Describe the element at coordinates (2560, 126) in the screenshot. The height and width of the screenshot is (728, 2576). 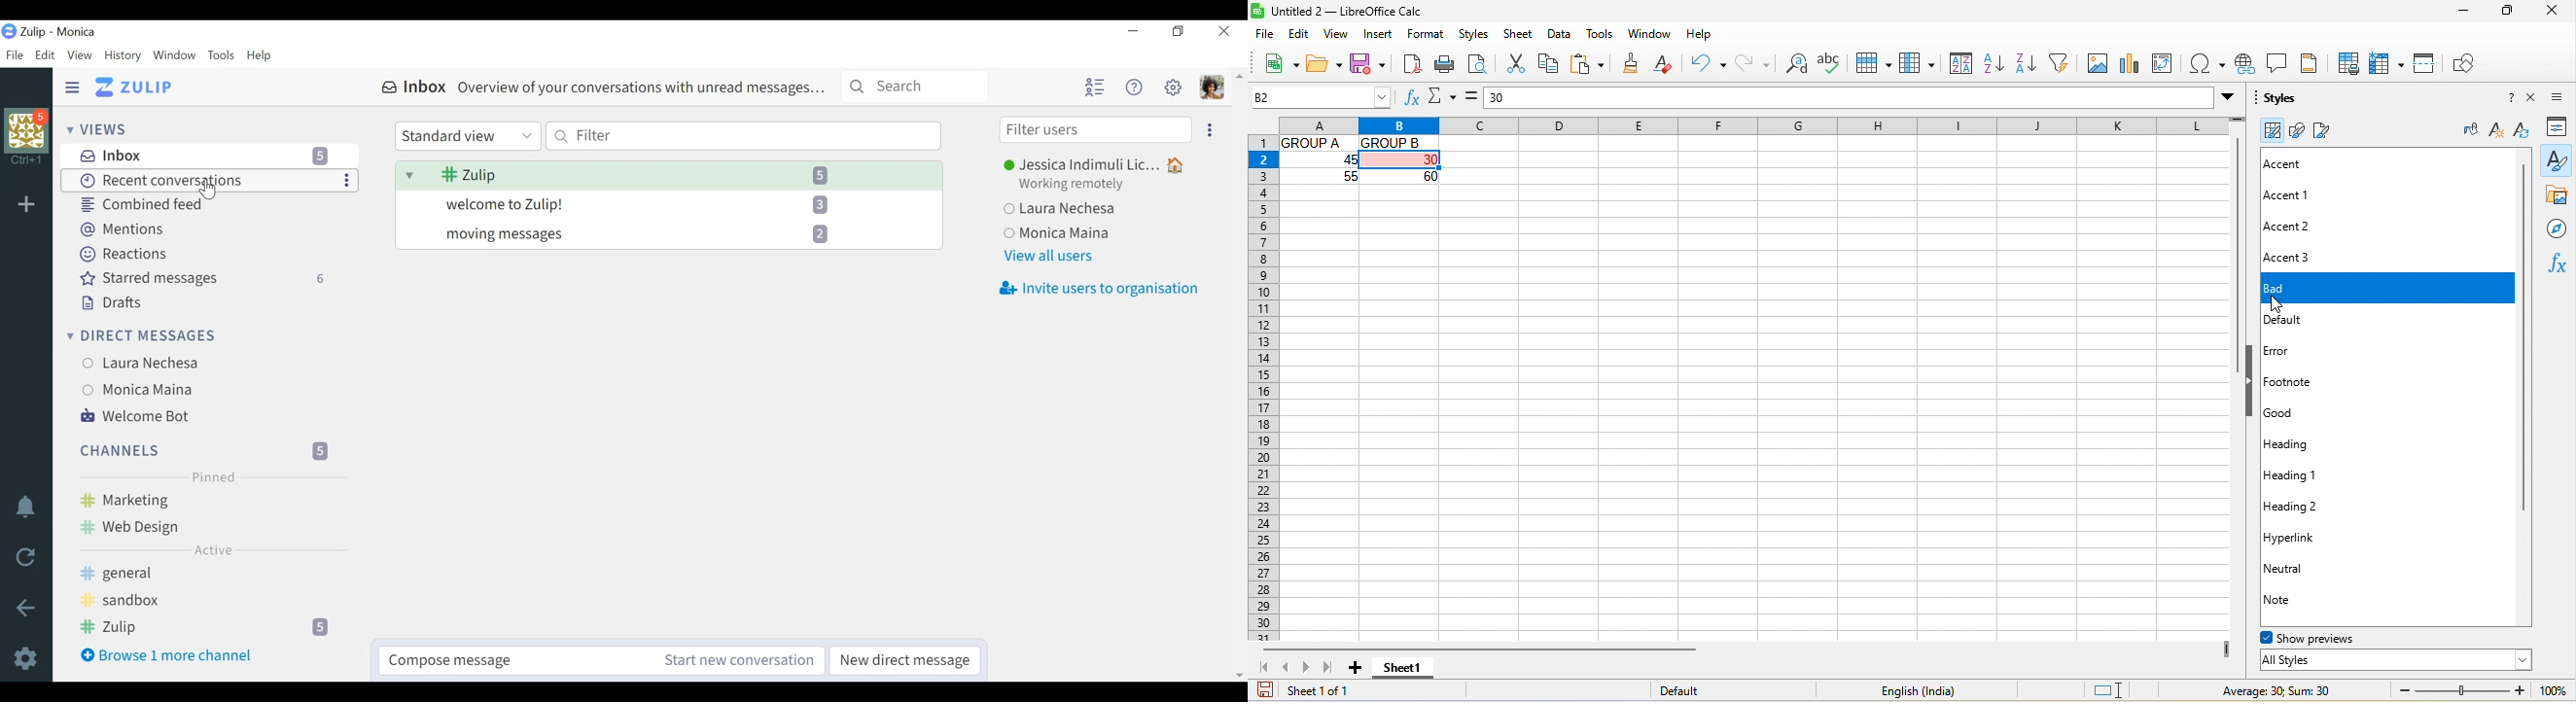
I see `properties` at that location.